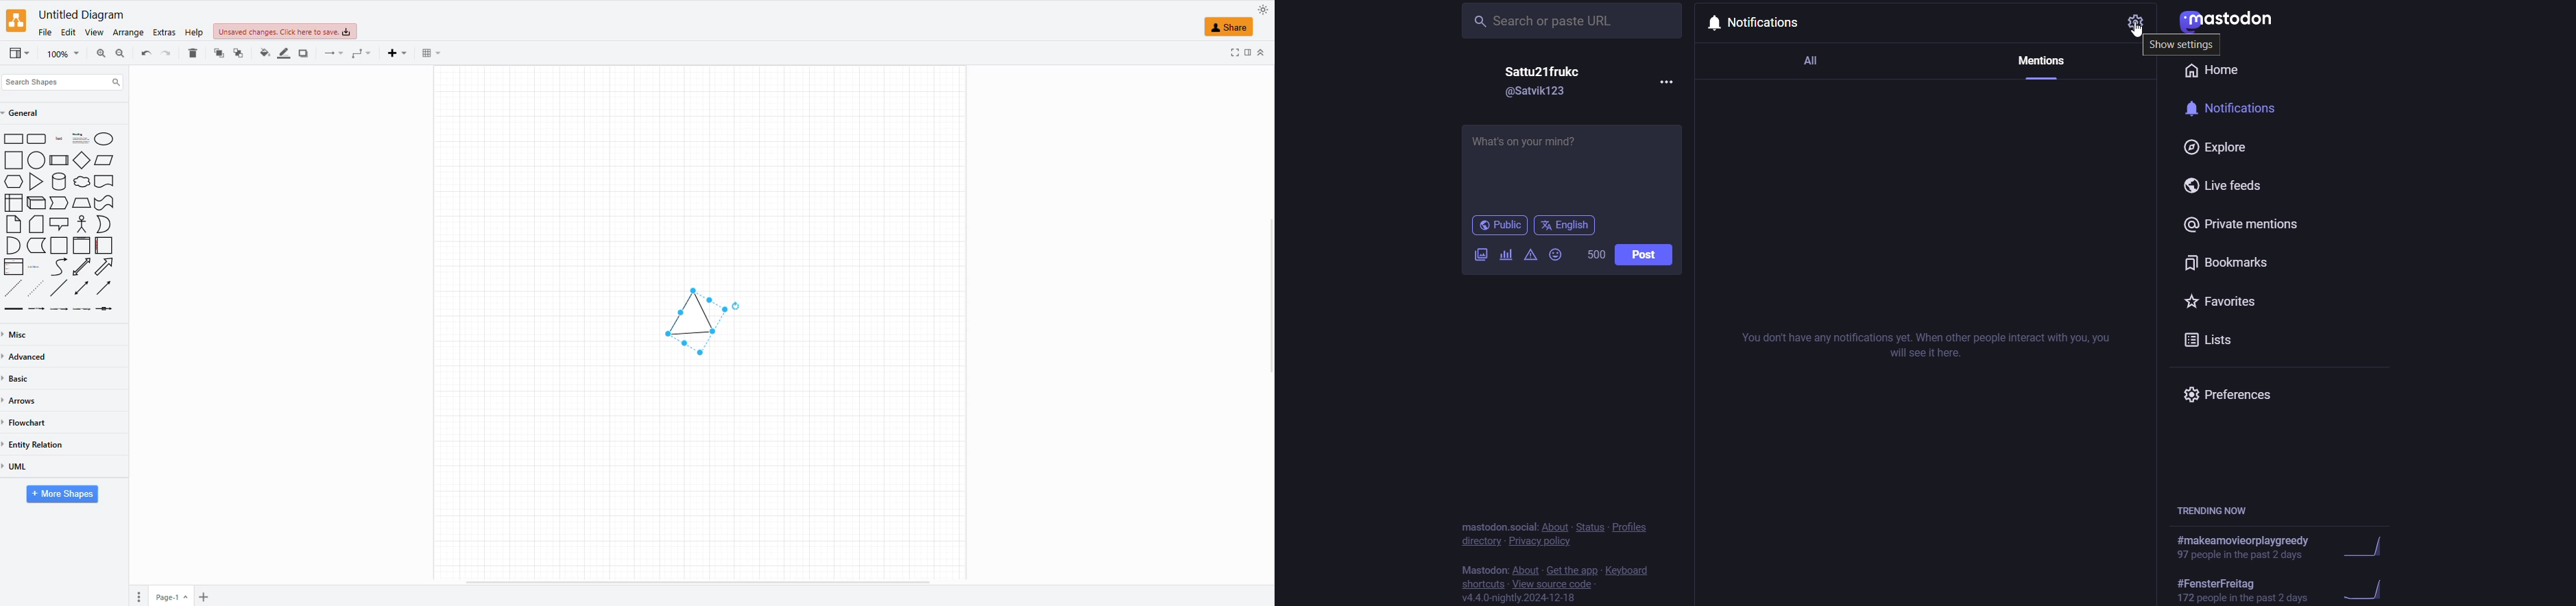 The image size is (2576, 616). Describe the element at coordinates (2045, 67) in the screenshot. I see `Mentions` at that location.